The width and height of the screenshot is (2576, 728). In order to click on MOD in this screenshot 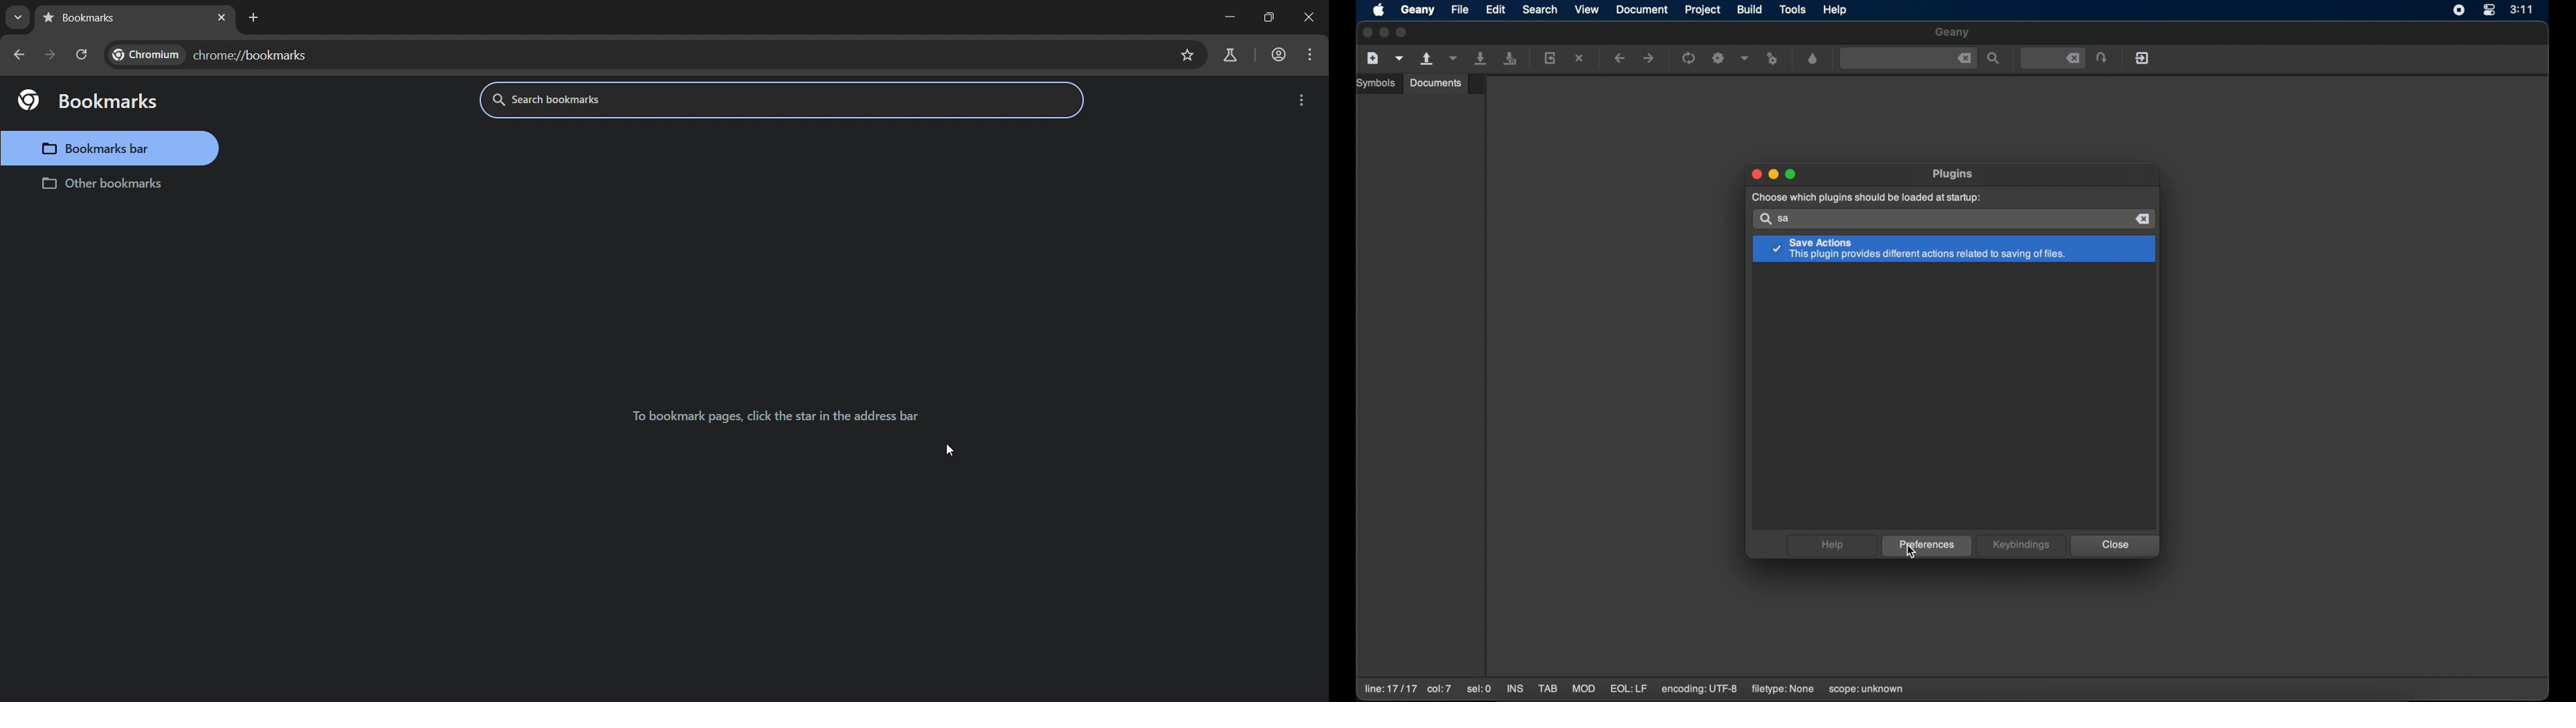, I will do `click(1584, 689)`.